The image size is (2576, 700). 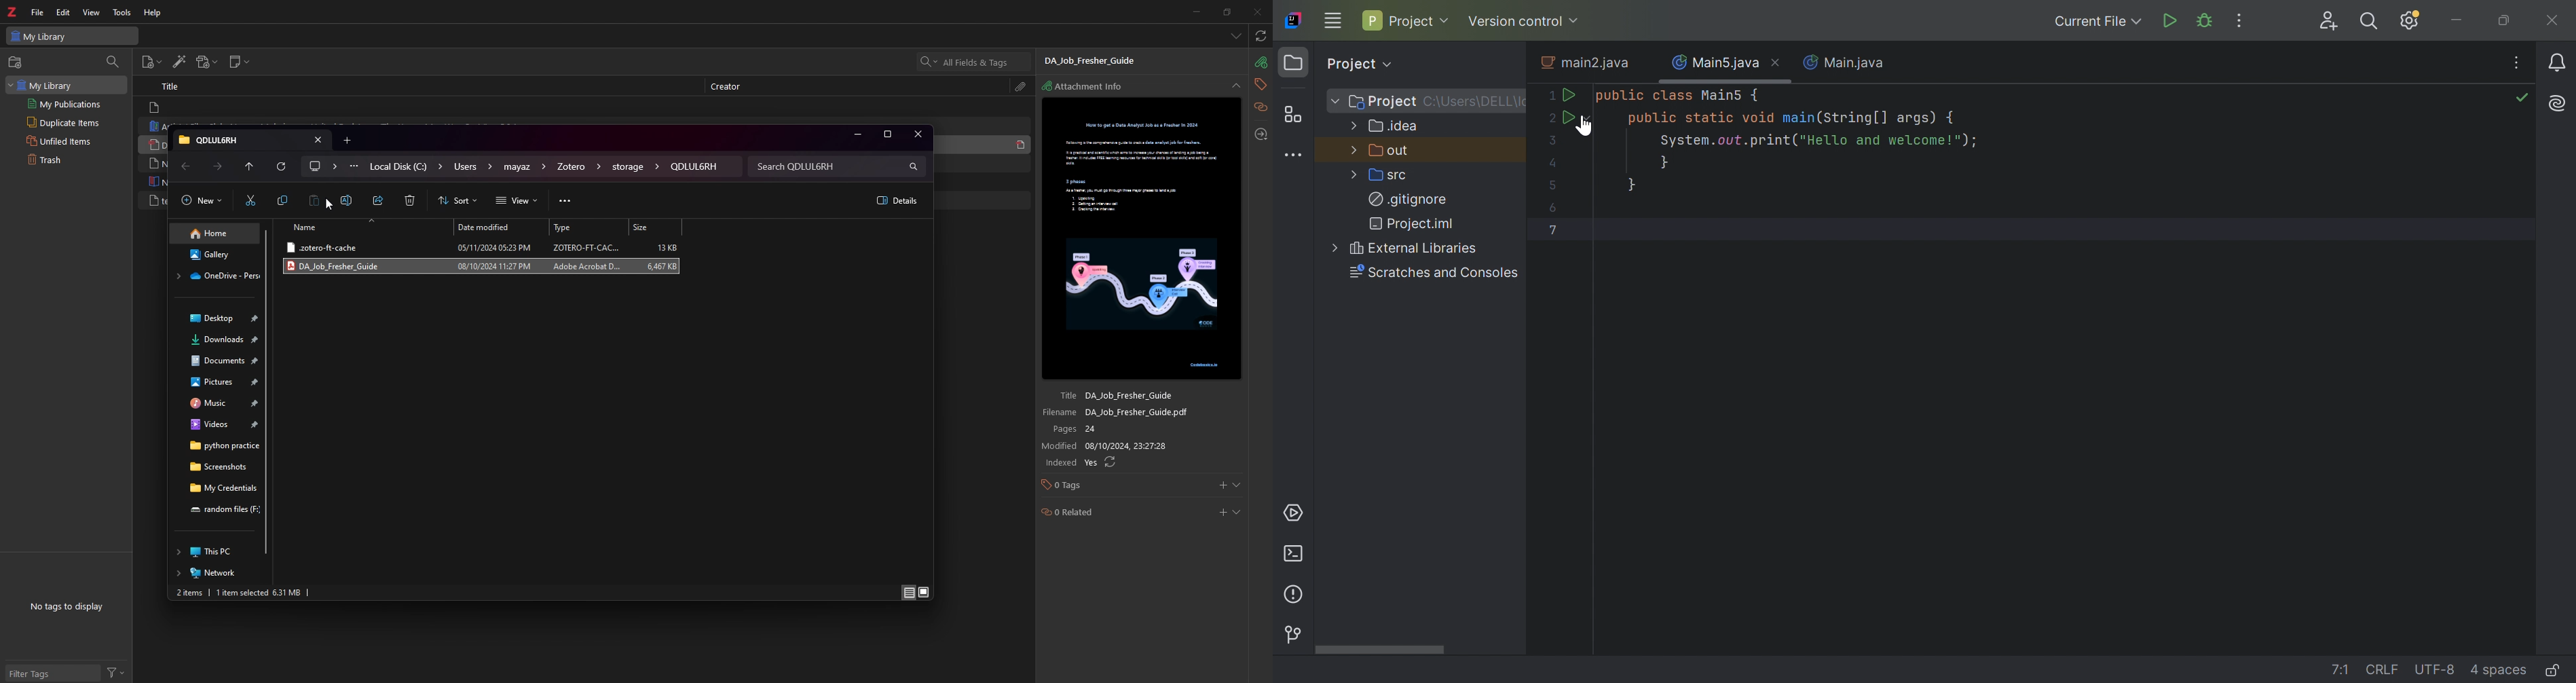 What do you see at coordinates (179, 63) in the screenshot?
I see `add items by identifier` at bounding box center [179, 63].